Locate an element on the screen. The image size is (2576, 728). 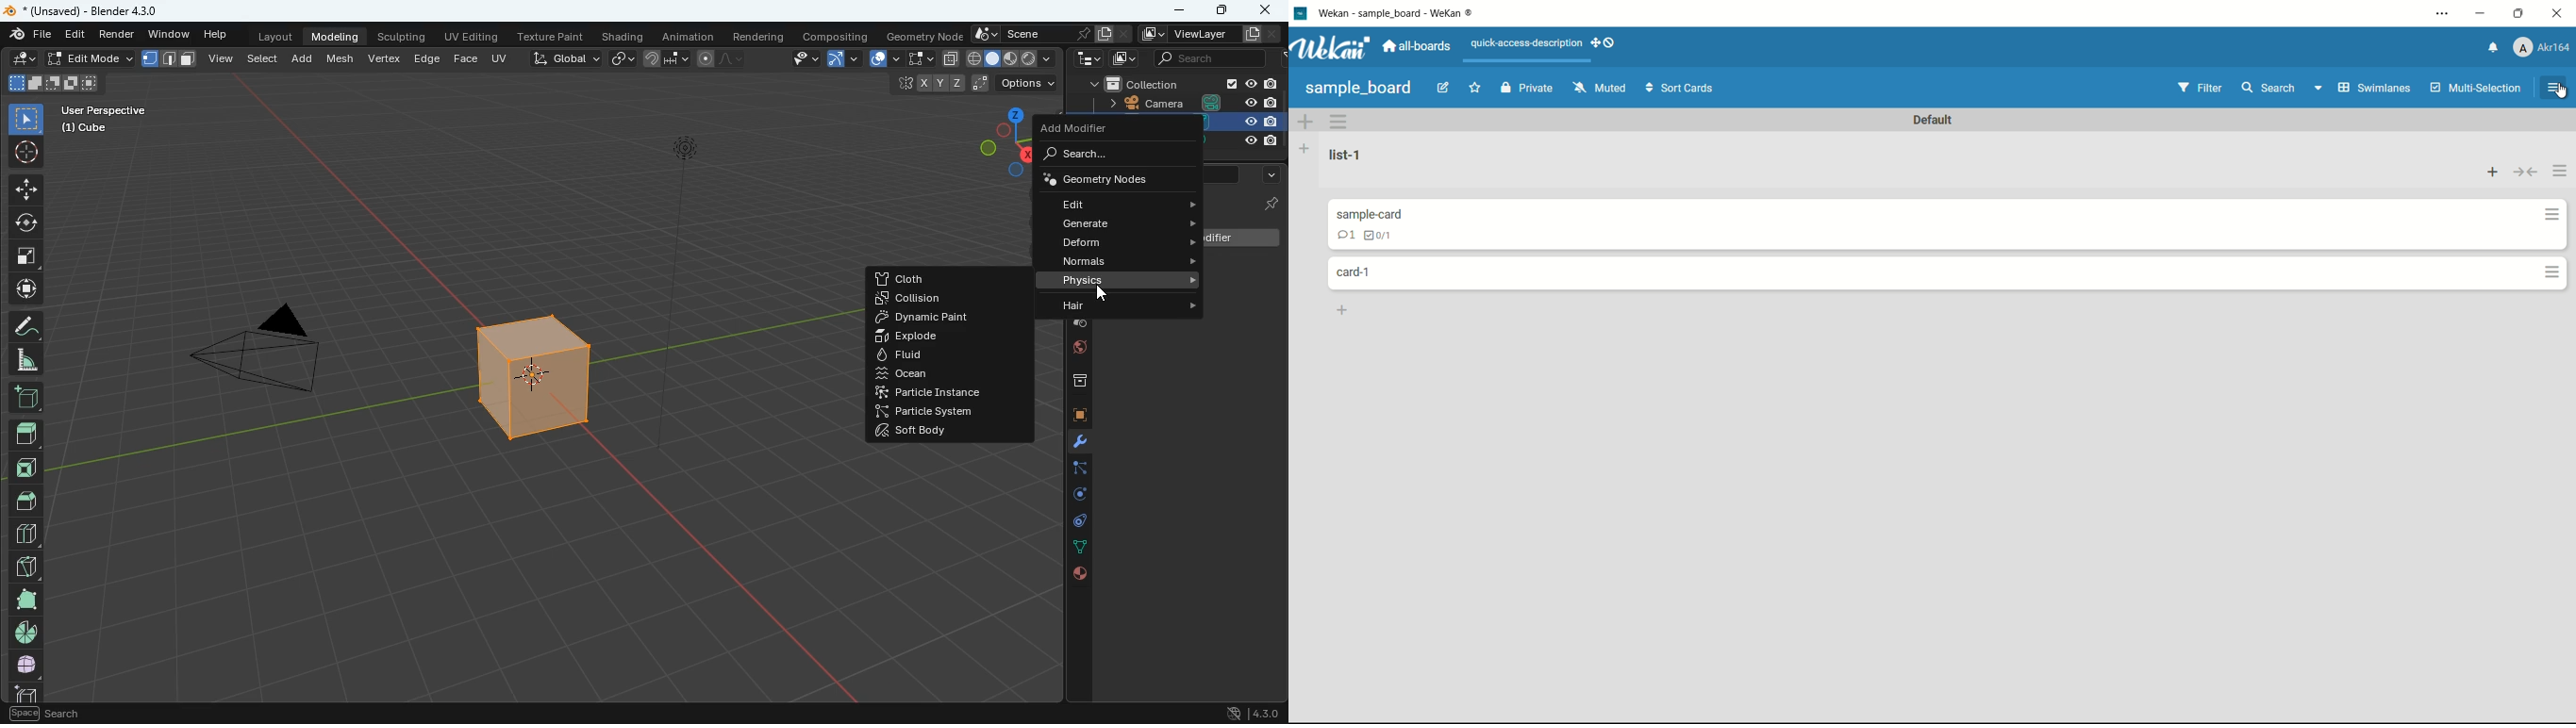
search is located at coordinates (1109, 155).